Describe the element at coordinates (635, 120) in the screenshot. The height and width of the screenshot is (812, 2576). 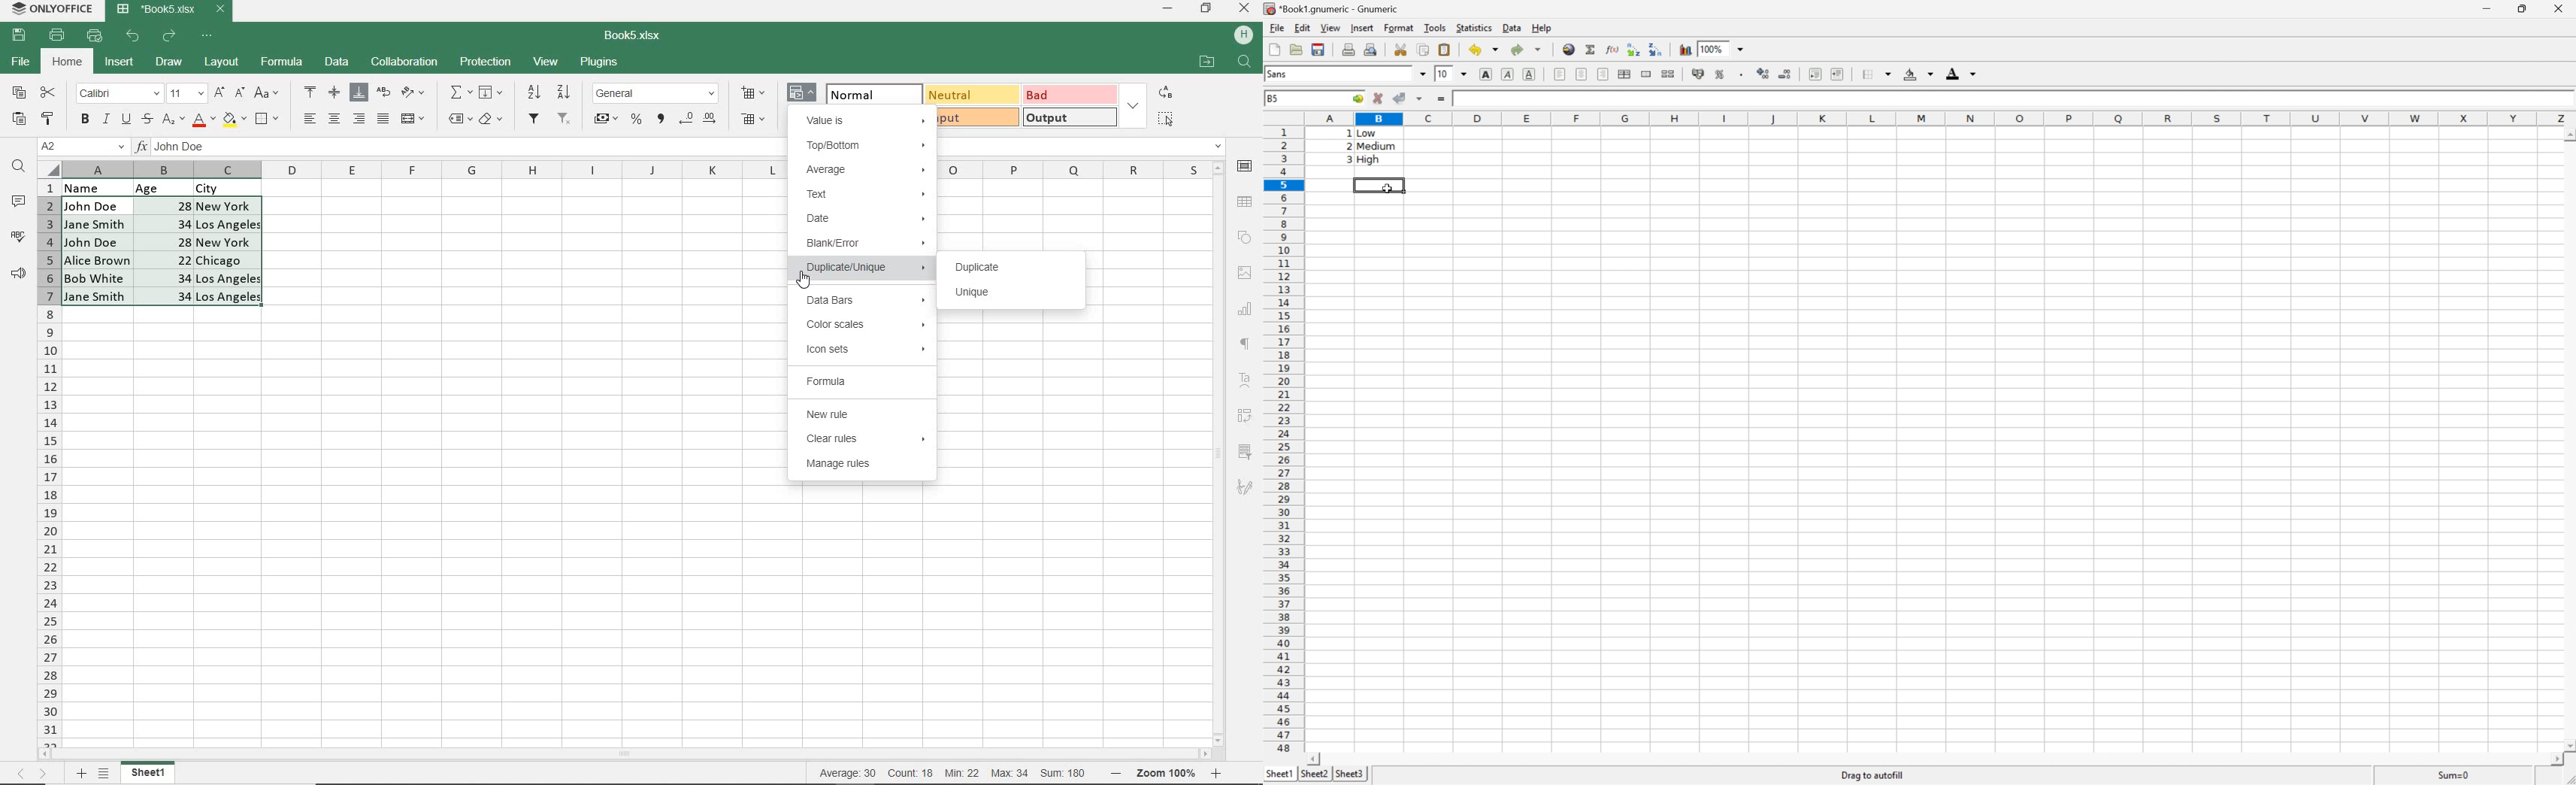
I see `PERCENT STYLE` at that location.